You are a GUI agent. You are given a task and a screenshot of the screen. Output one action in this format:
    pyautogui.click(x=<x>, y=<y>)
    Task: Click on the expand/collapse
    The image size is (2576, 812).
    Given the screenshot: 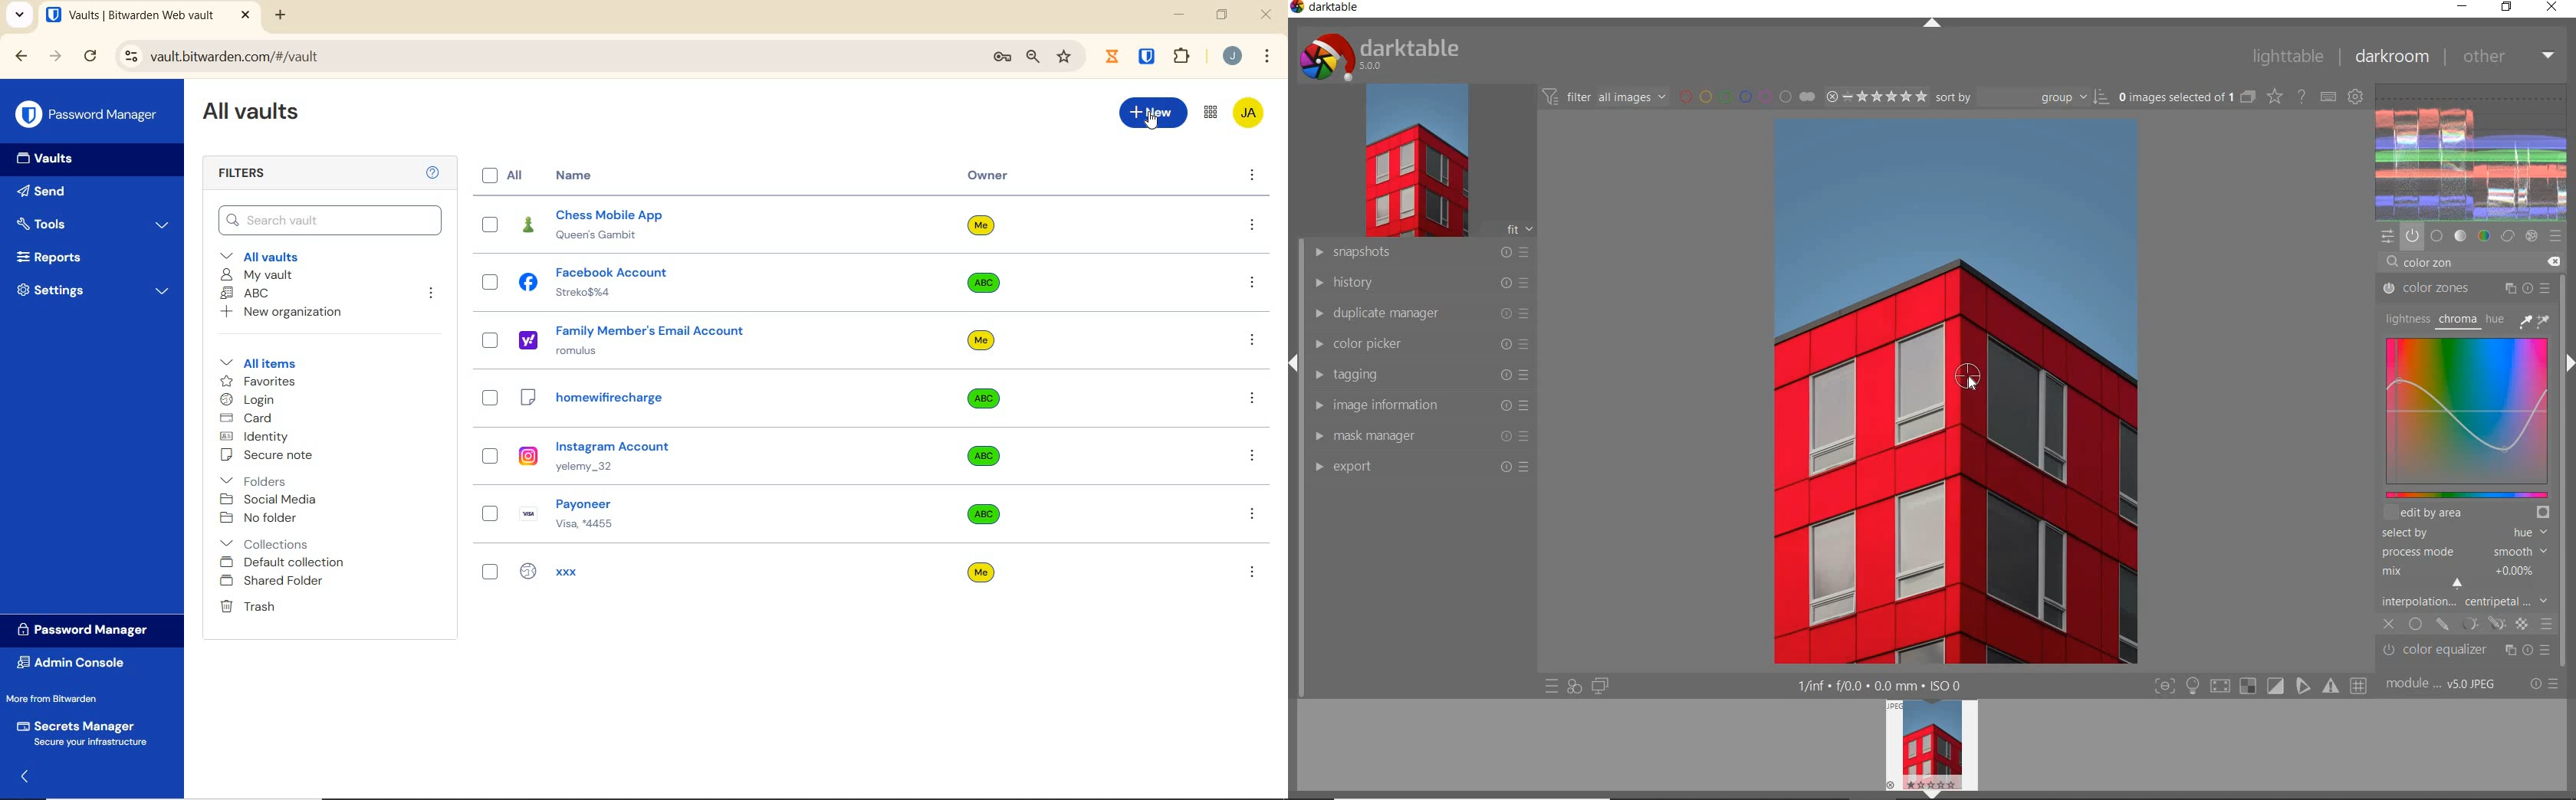 What is the action you would take?
    pyautogui.click(x=1933, y=24)
    